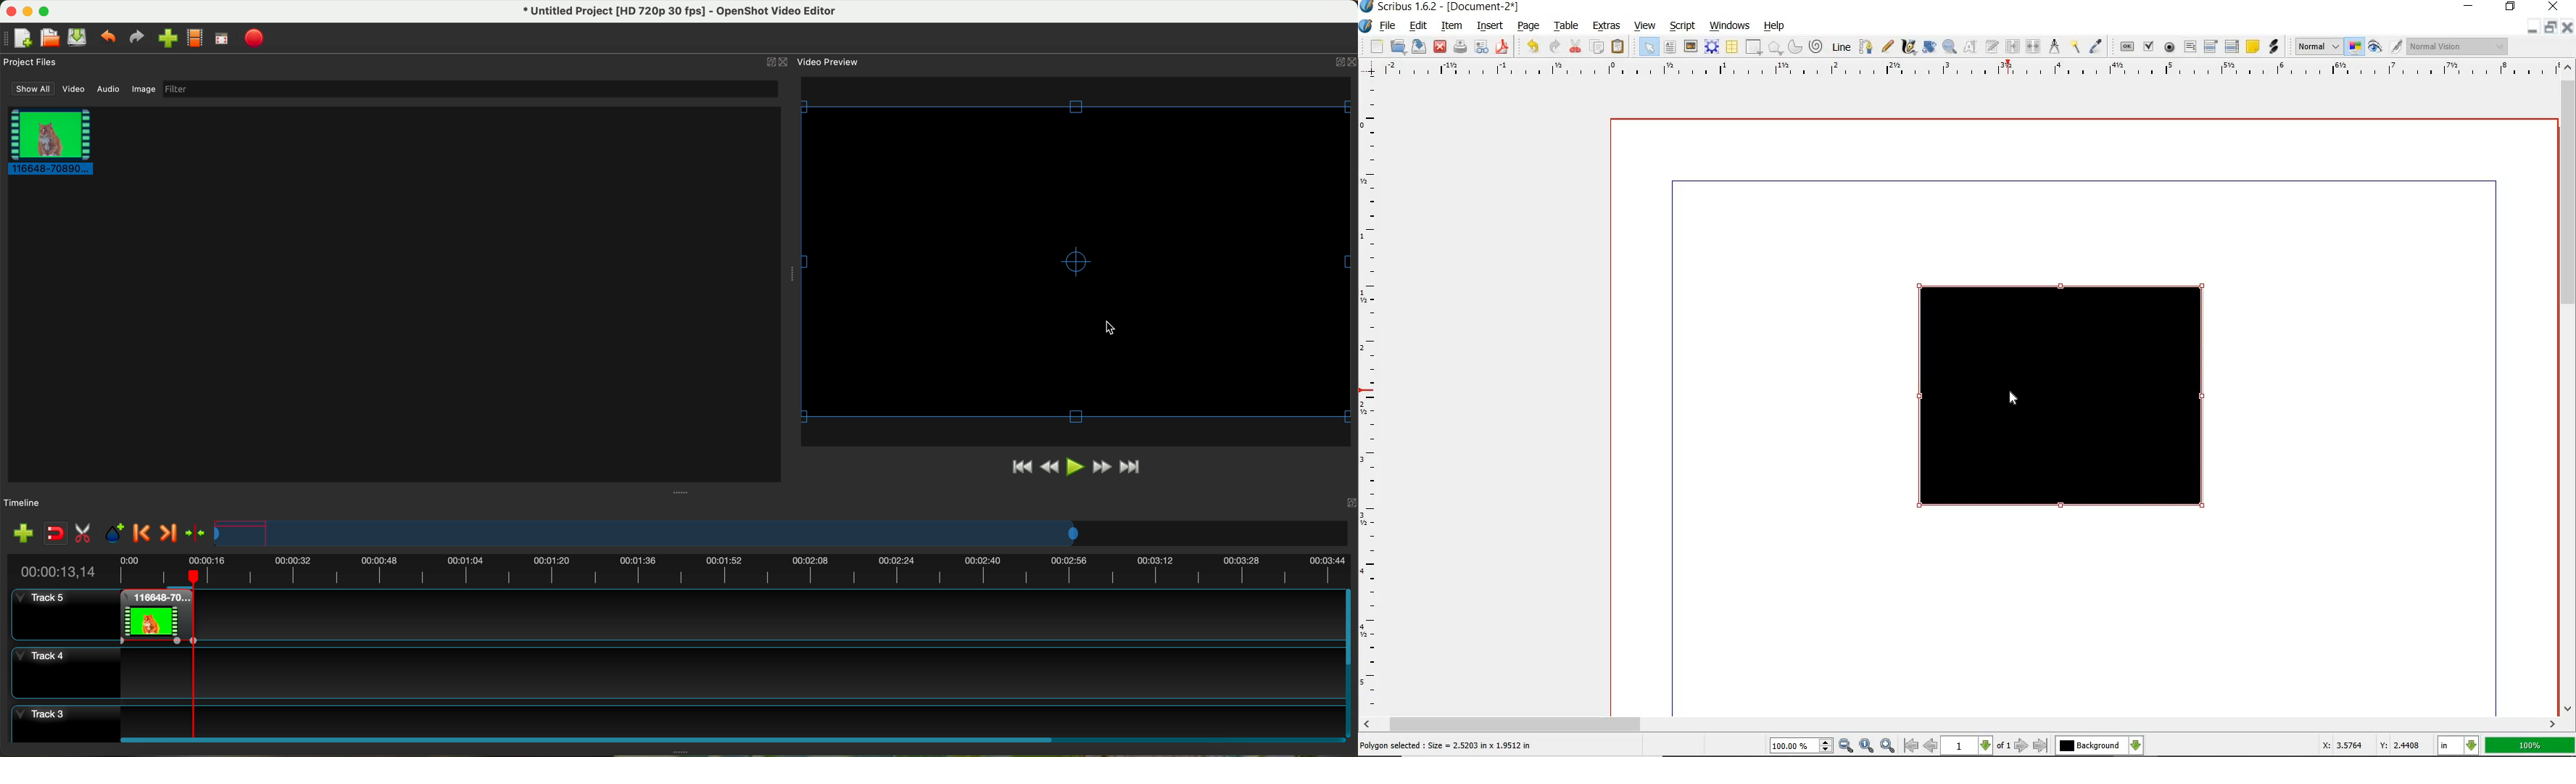 The height and width of the screenshot is (784, 2576). I want to click on system logo, so click(1367, 27).